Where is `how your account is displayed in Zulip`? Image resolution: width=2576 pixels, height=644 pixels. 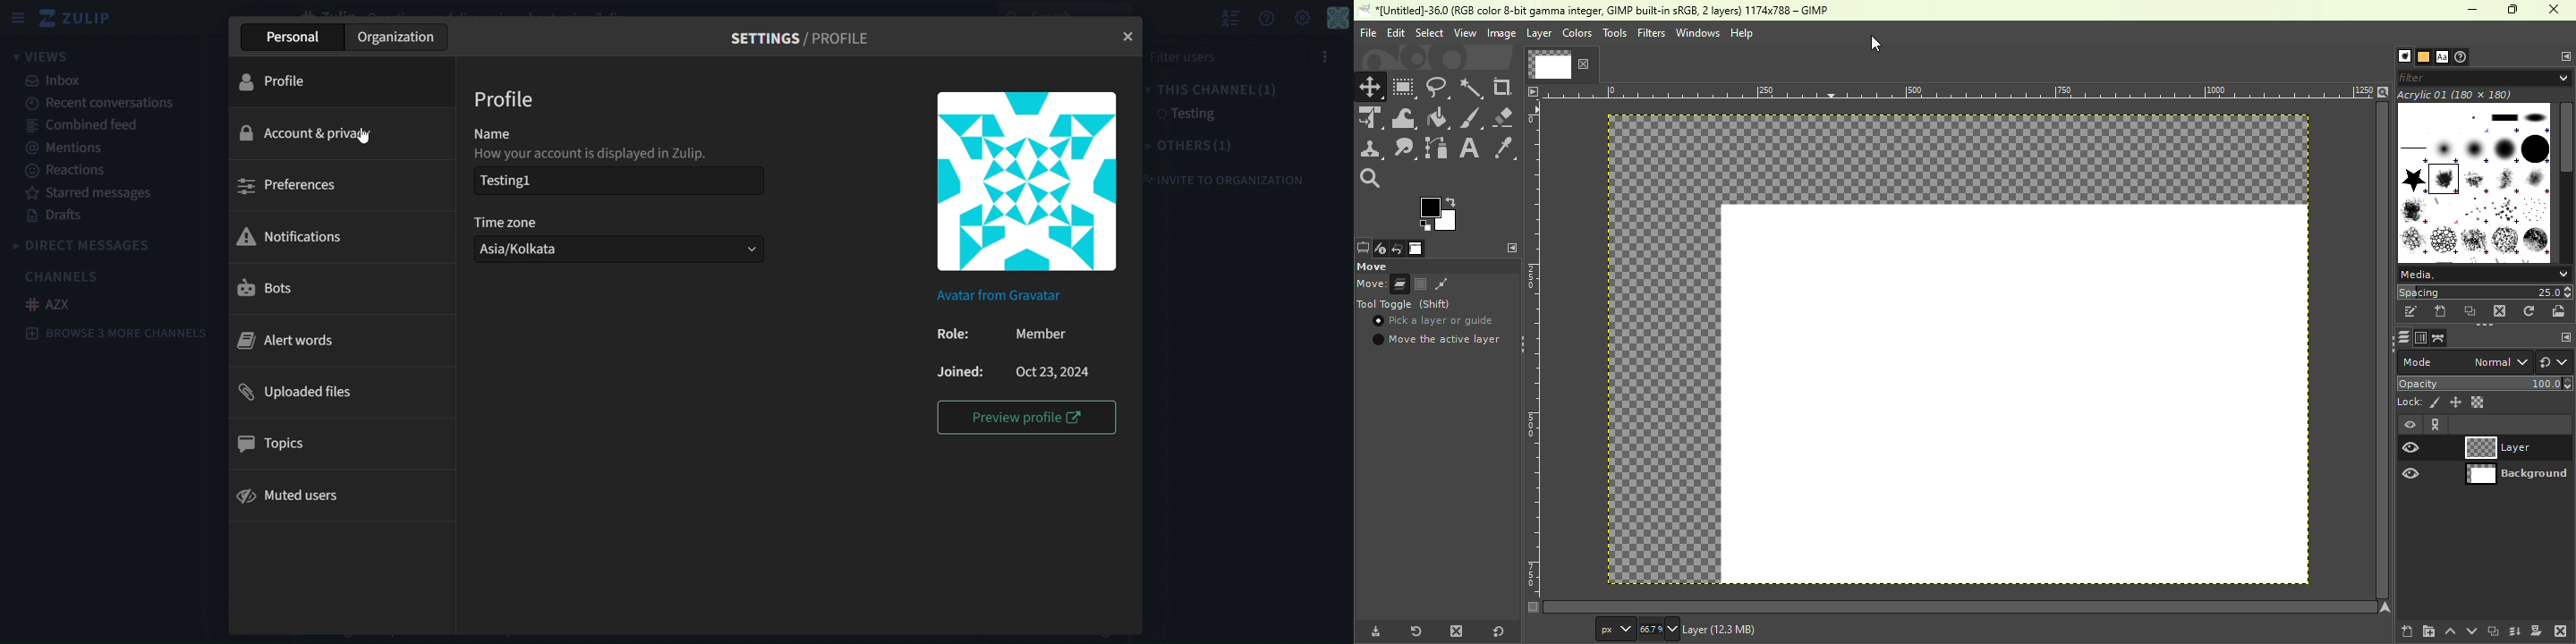
how your account is displayed in Zulip is located at coordinates (591, 154).